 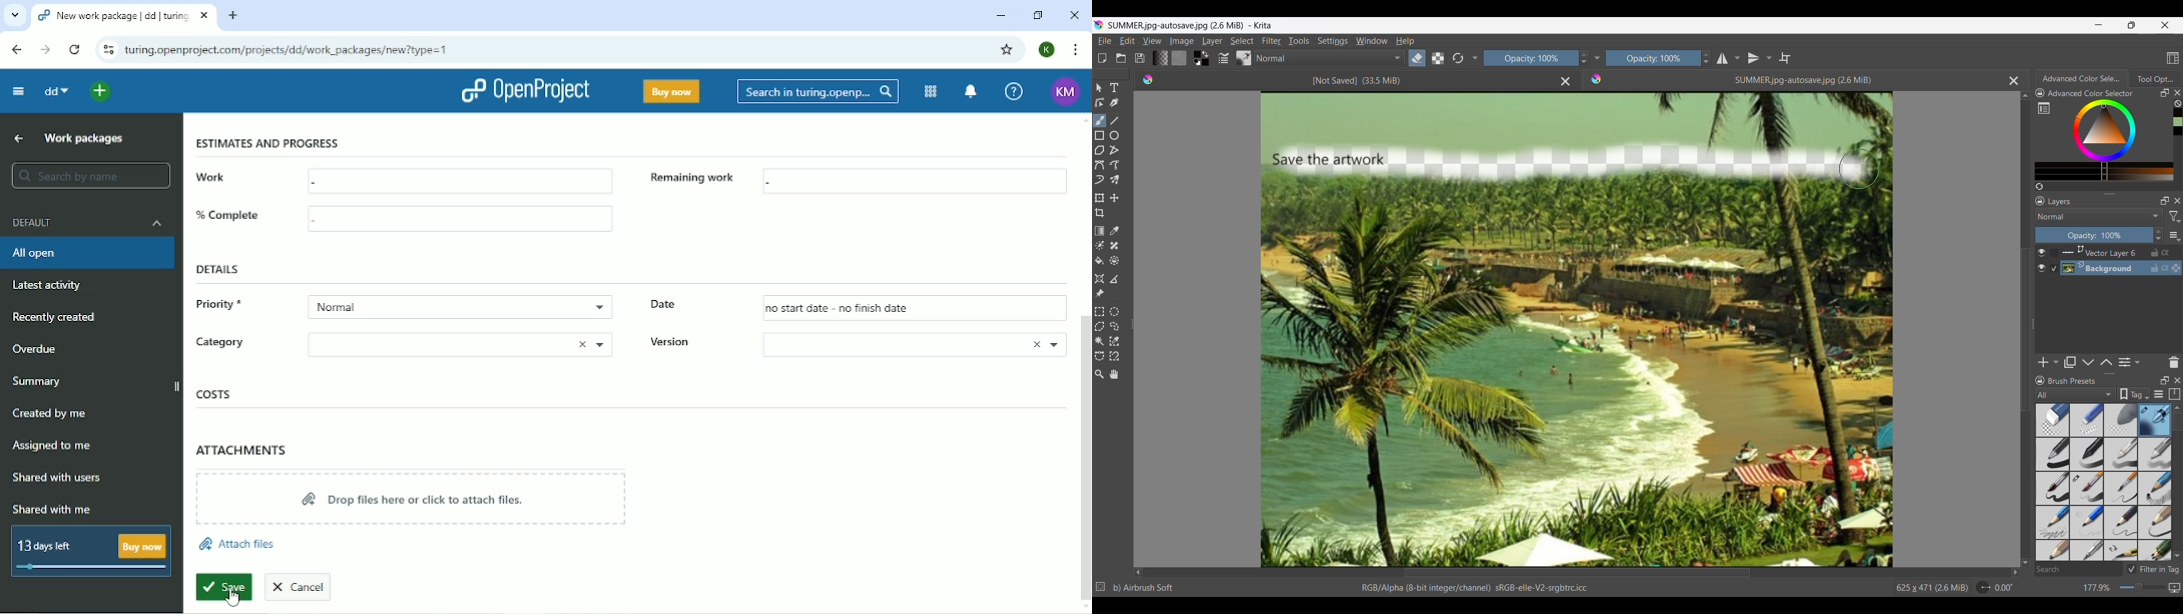 What do you see at coordinates (1193, 25) in the screenshot?
I see `SUMMER.jpg-autosave.jpg (2.6 MiB) - Krita` at bounding box center [1193, 25].